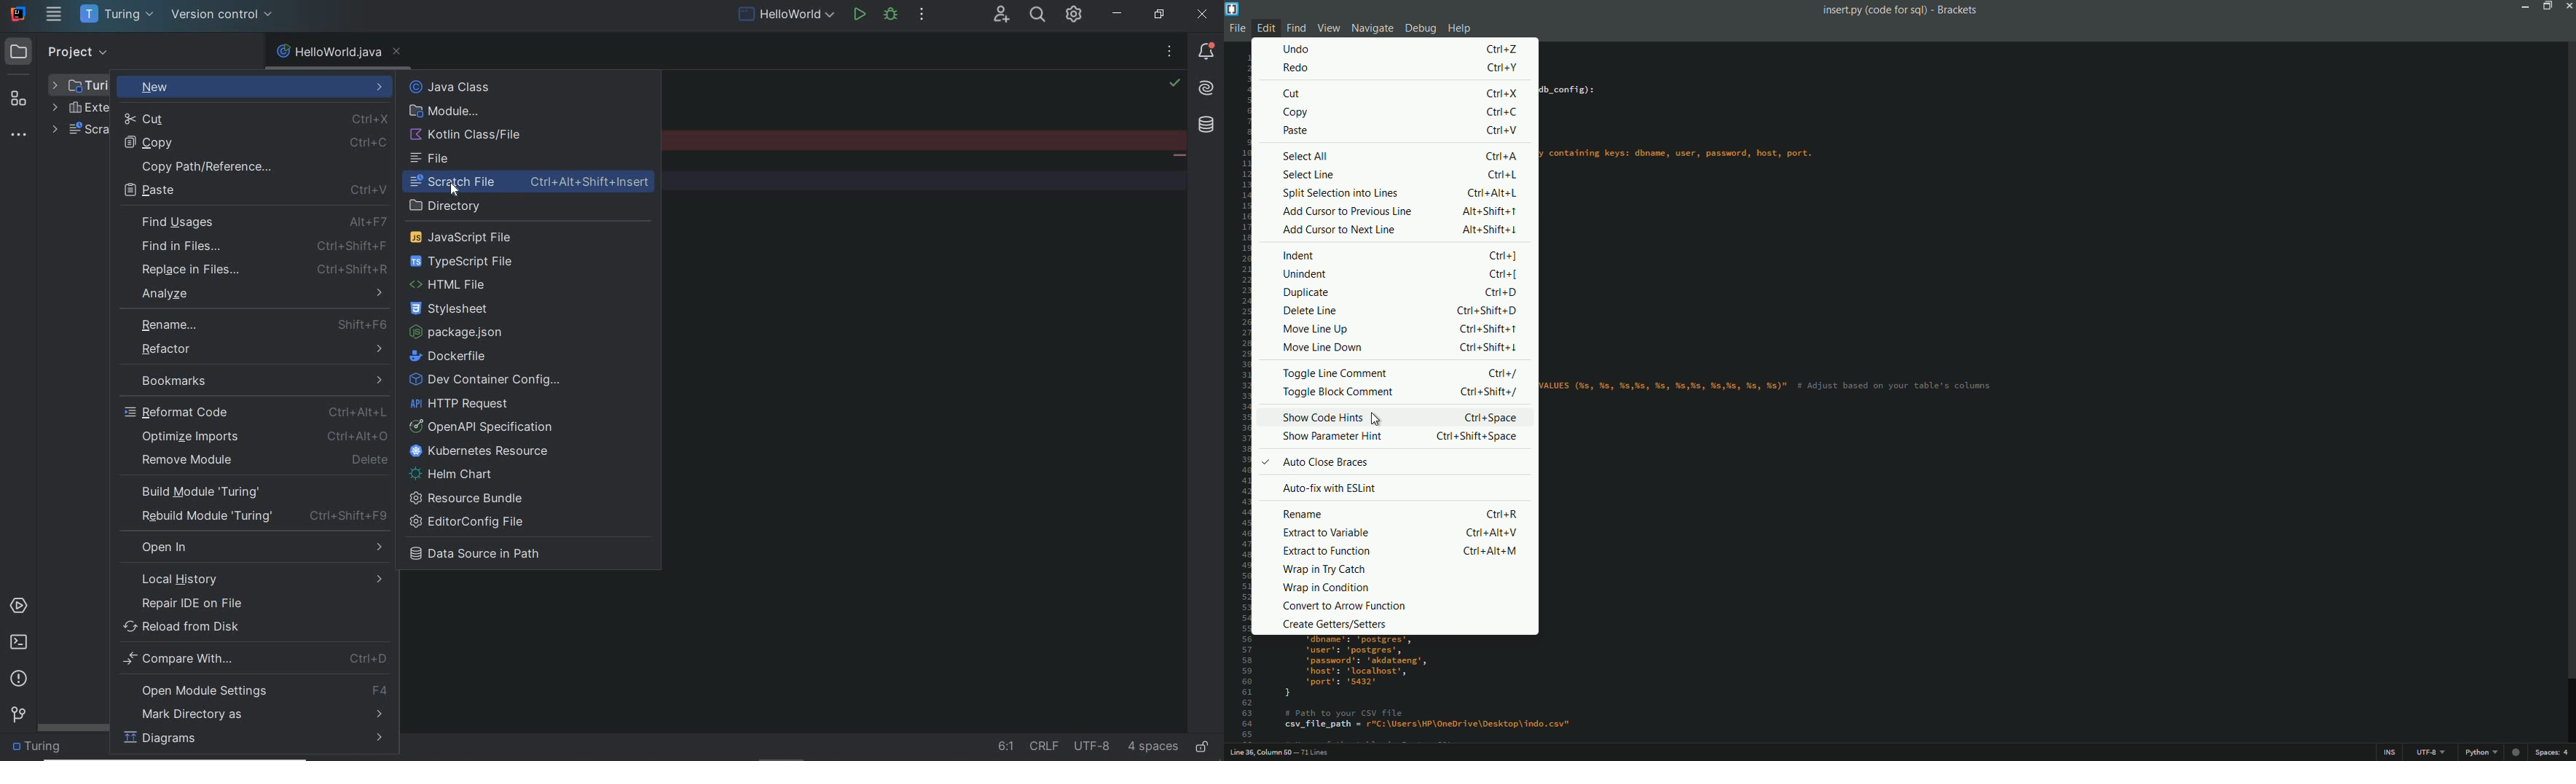 The height and width of the screenshot is (784, 2576). What do you see at coordinates (1491, 534) in the screenshot?
I see `keyboard shortcut` at bounding box center [1491, 534].